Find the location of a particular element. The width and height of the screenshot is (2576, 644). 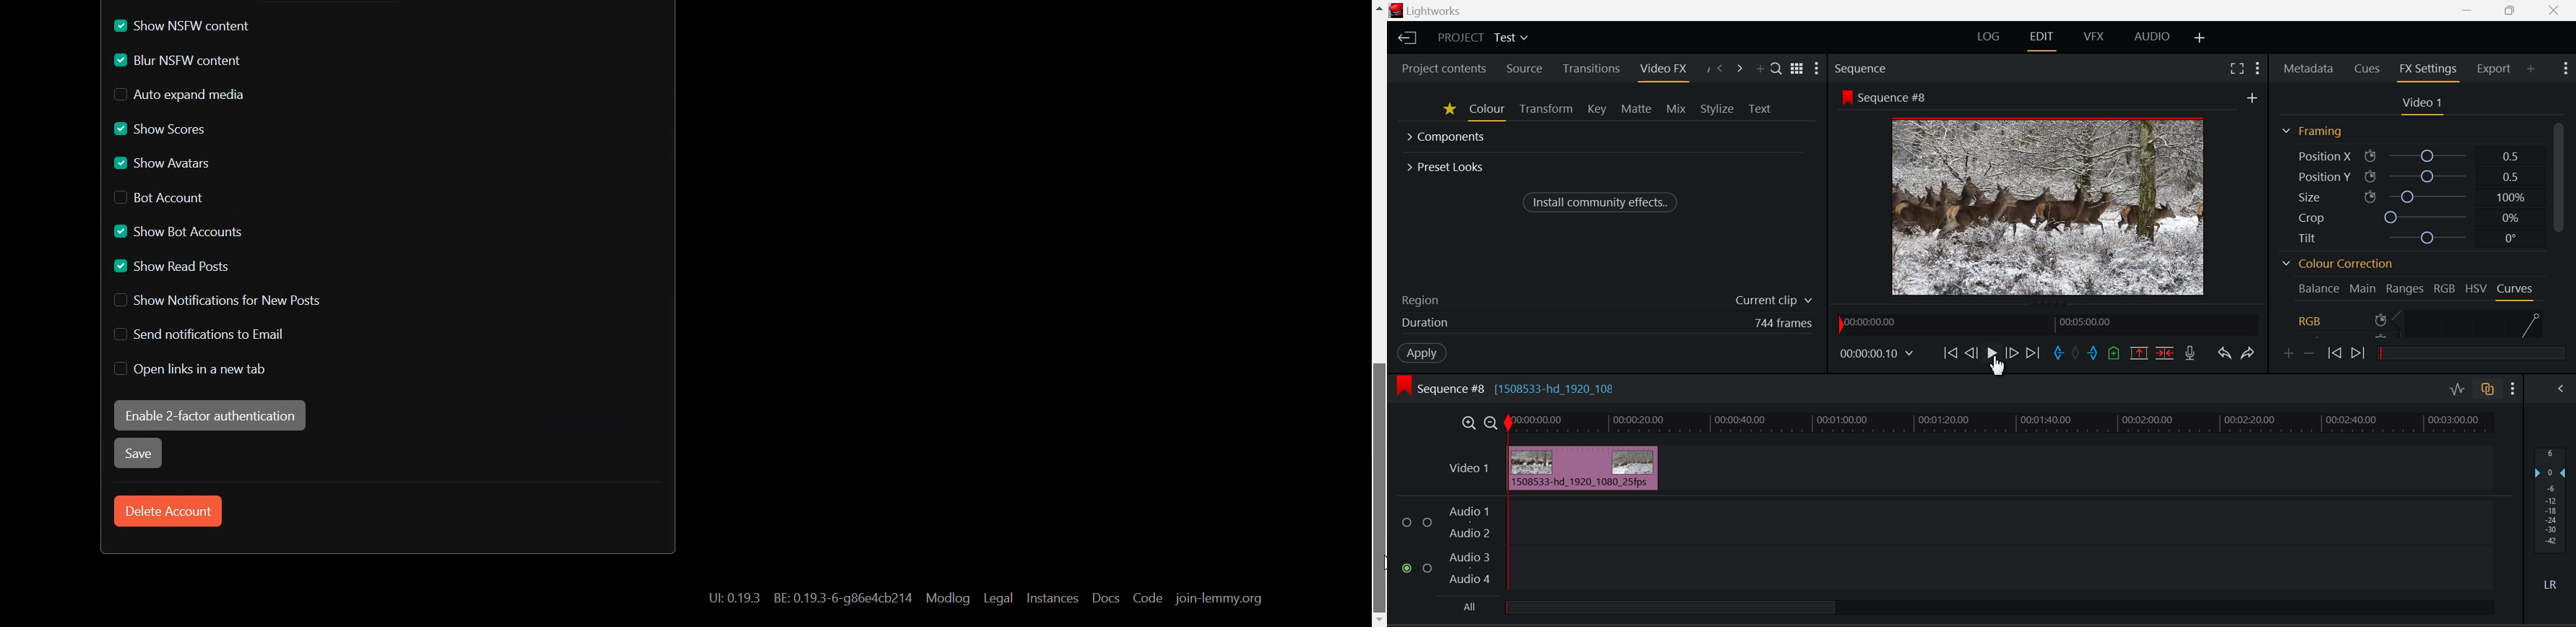

Disable Send notification to Email is located at coordinates (205, 333).